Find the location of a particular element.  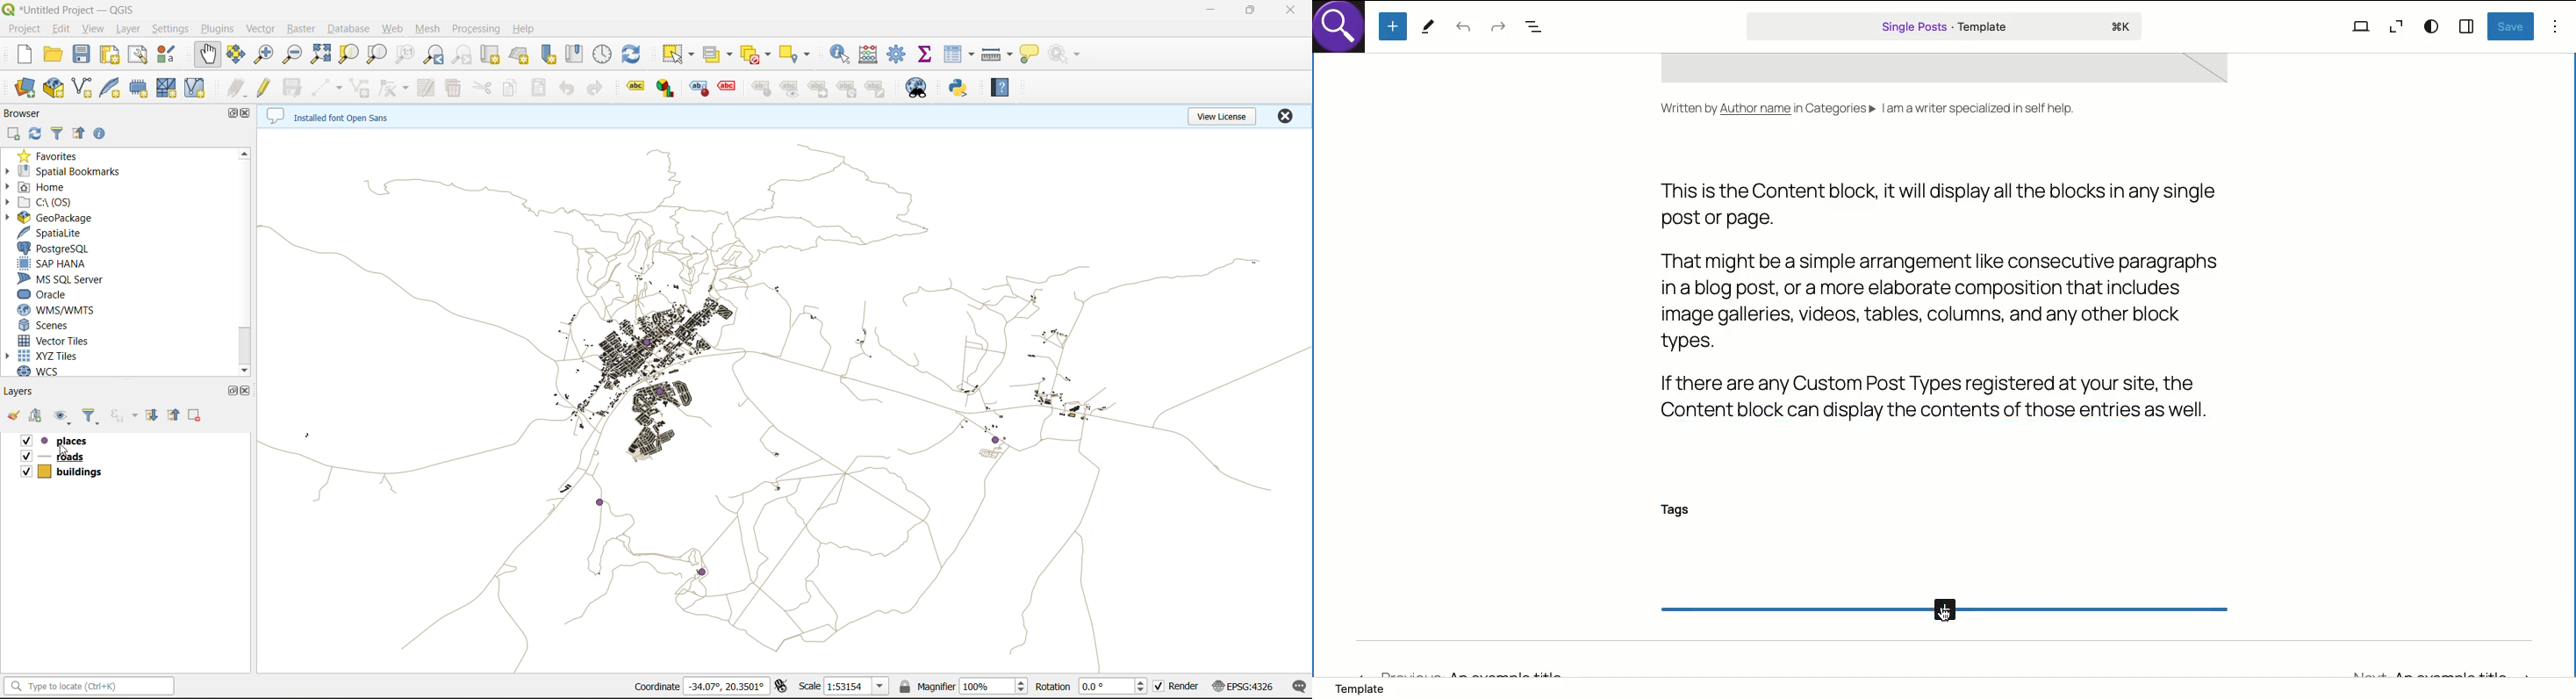

magnifier is located at coordinates (965, 685).